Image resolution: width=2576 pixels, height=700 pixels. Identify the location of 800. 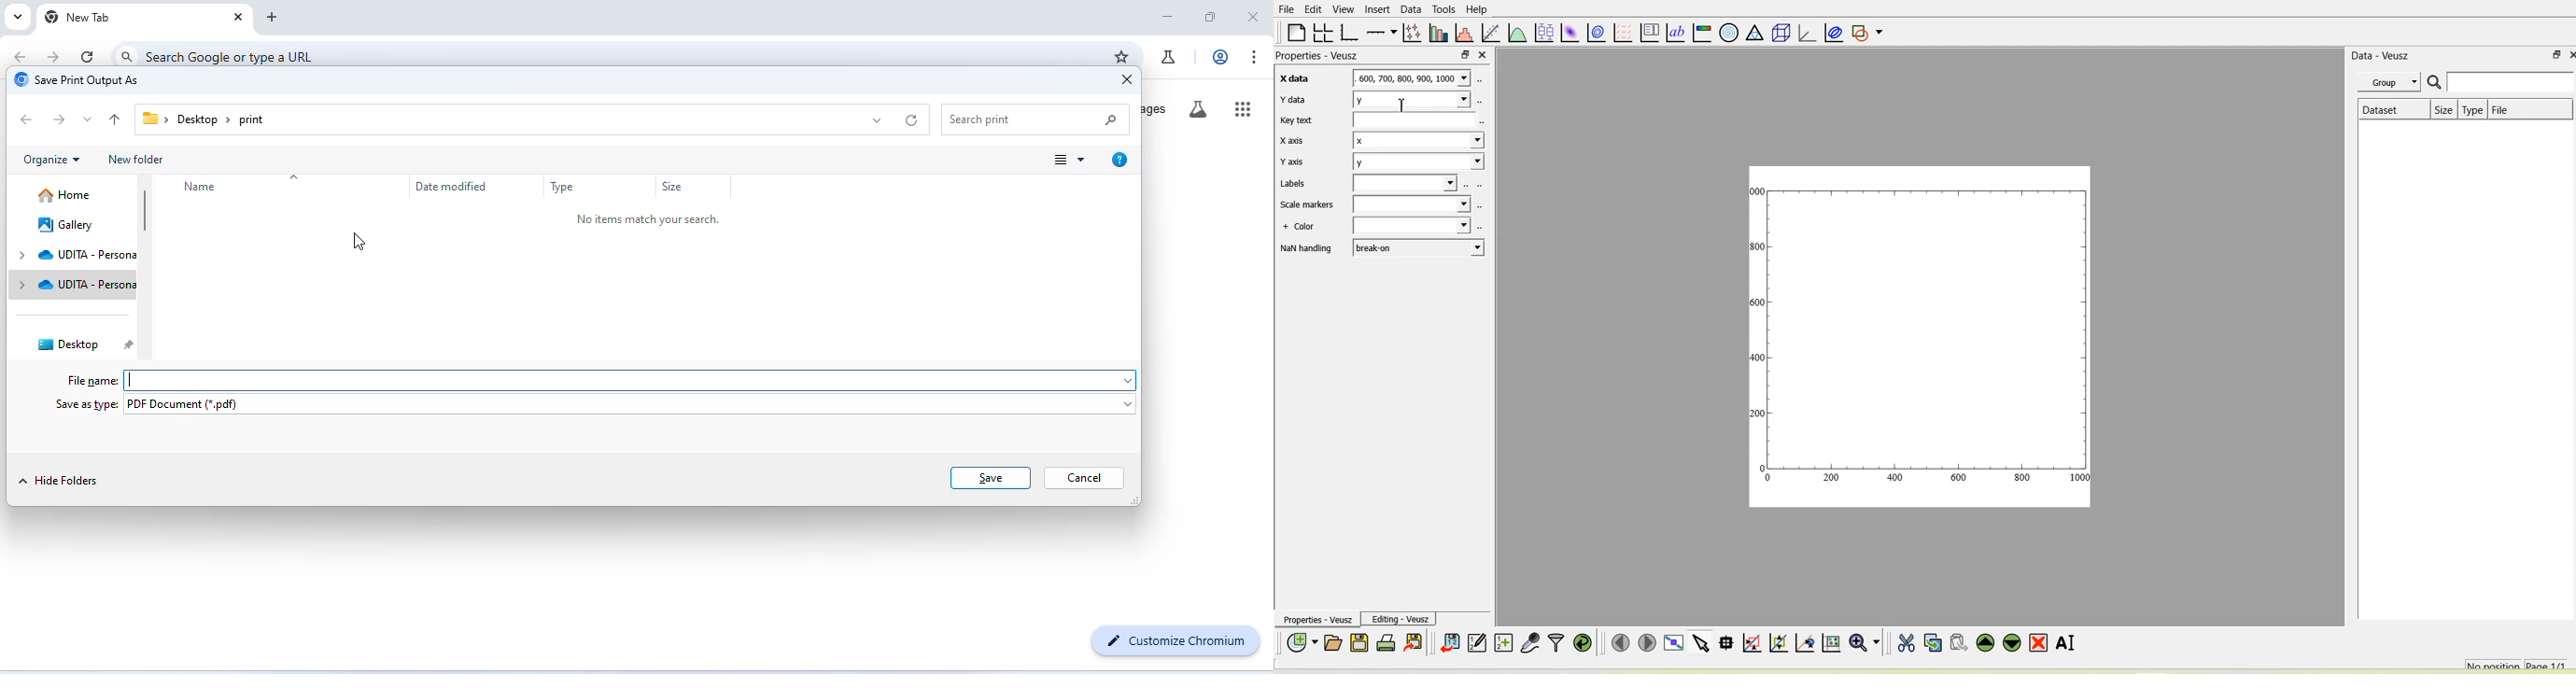
(2021, 478).